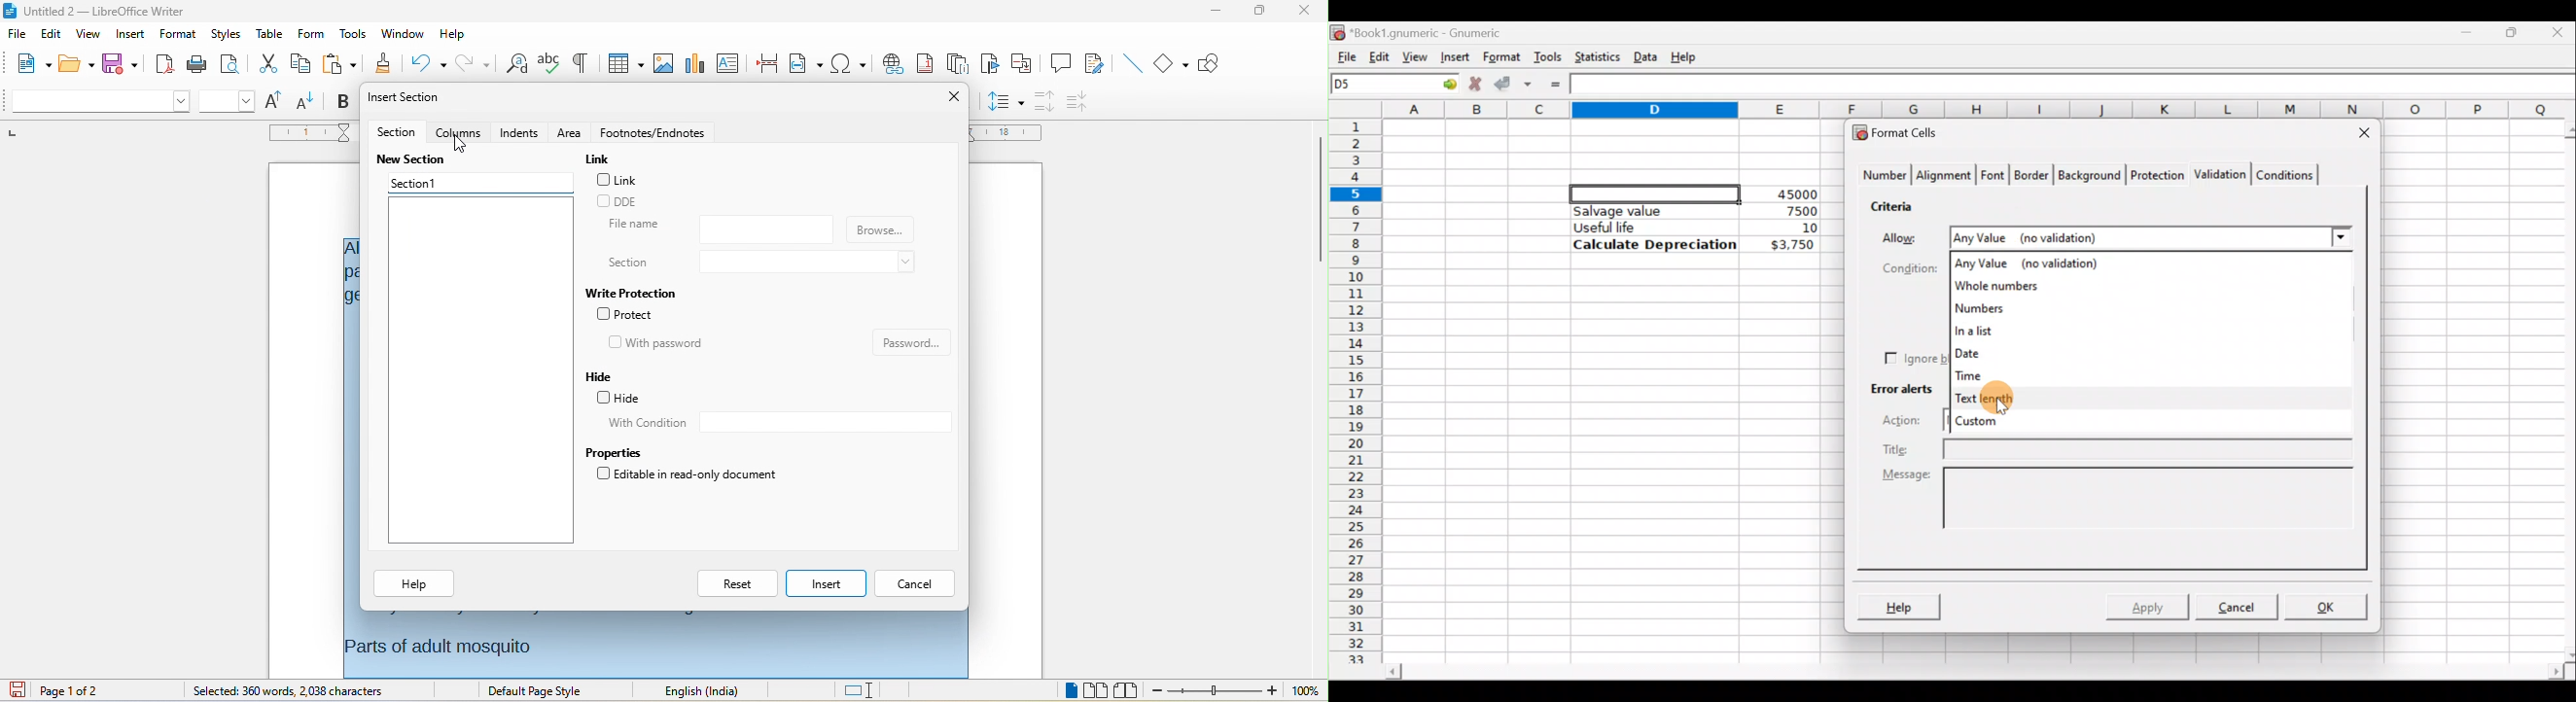  I want to click on Alignment, so click(1945, 177).